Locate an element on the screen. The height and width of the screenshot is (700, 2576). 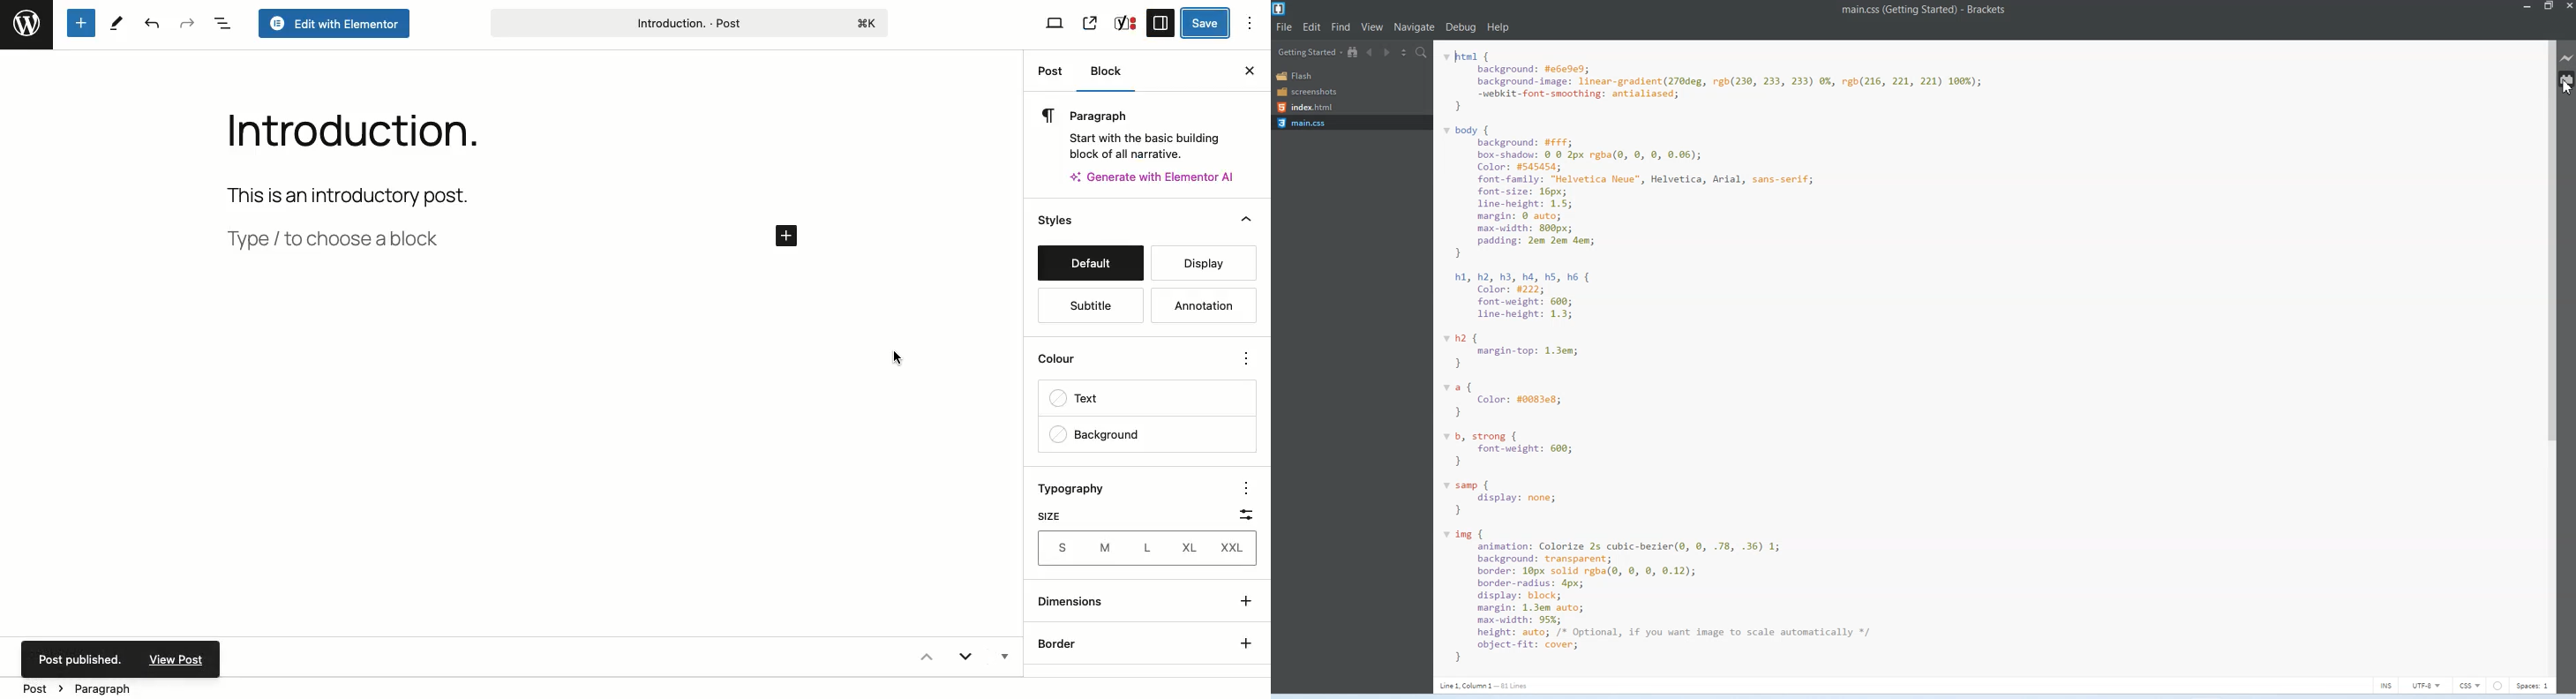
Find in Files is located at coordinates (1424, 52).